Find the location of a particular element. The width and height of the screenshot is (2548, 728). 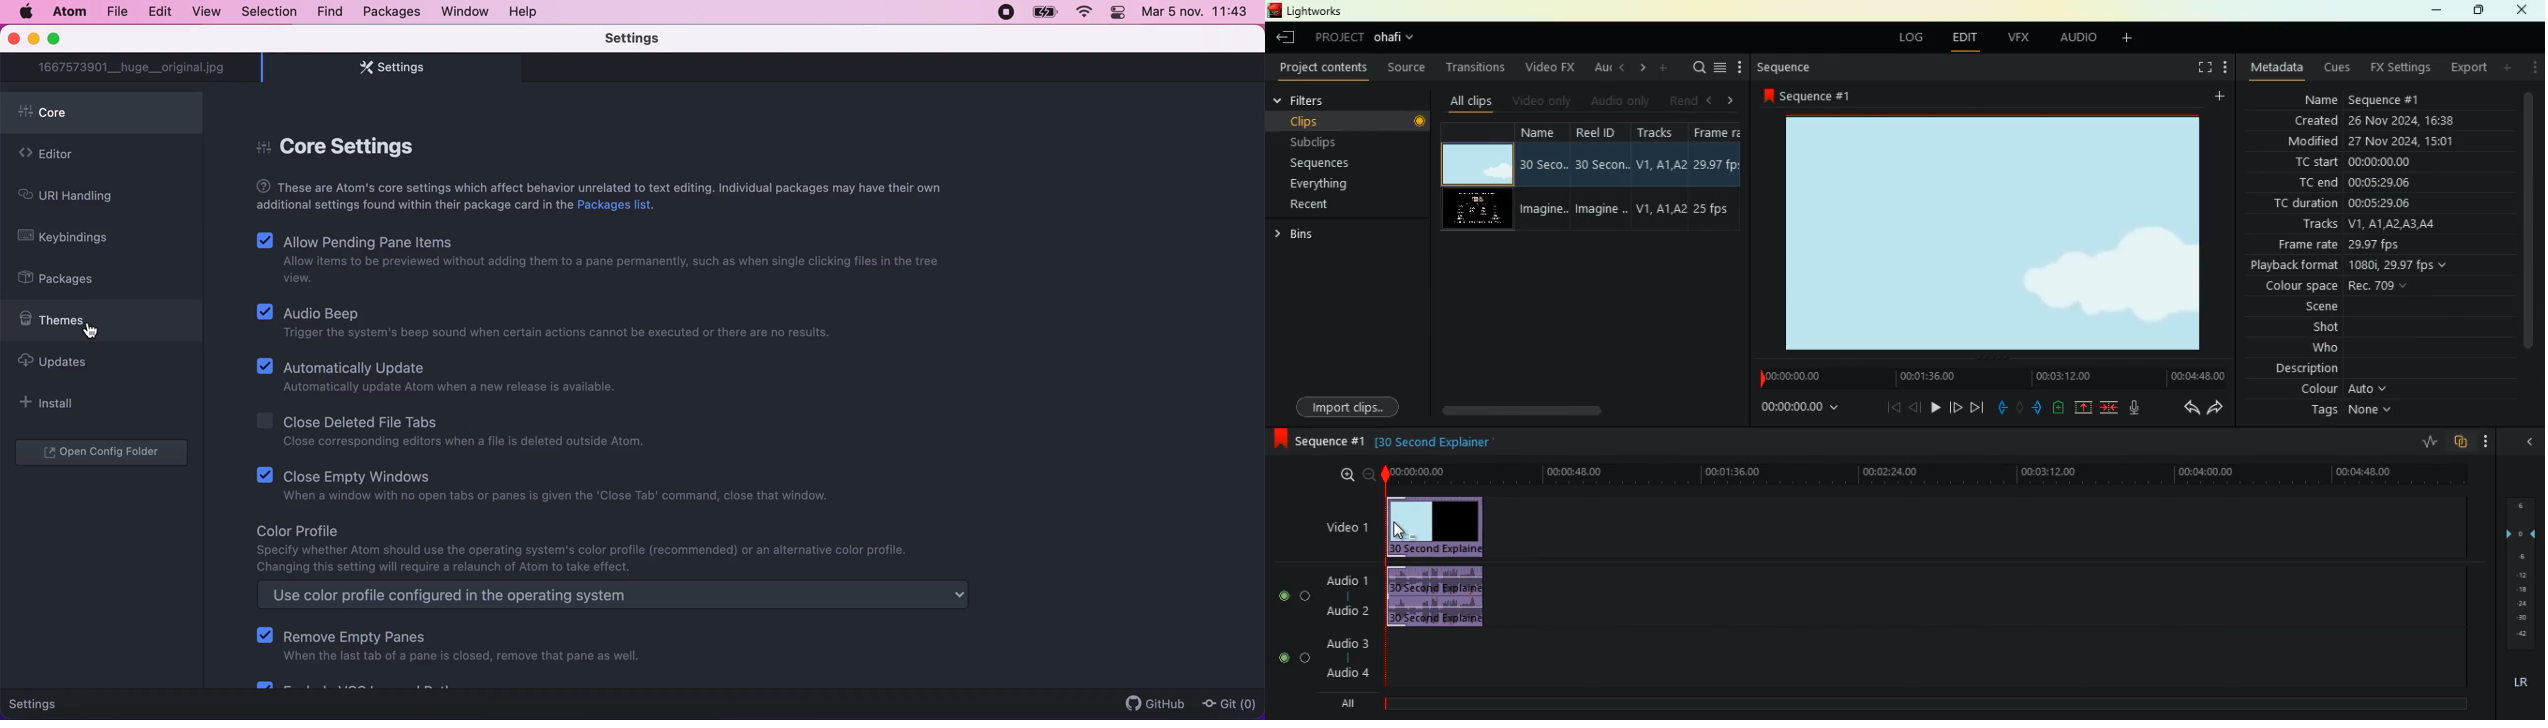

transitions is located at coordinates (1479, 67).